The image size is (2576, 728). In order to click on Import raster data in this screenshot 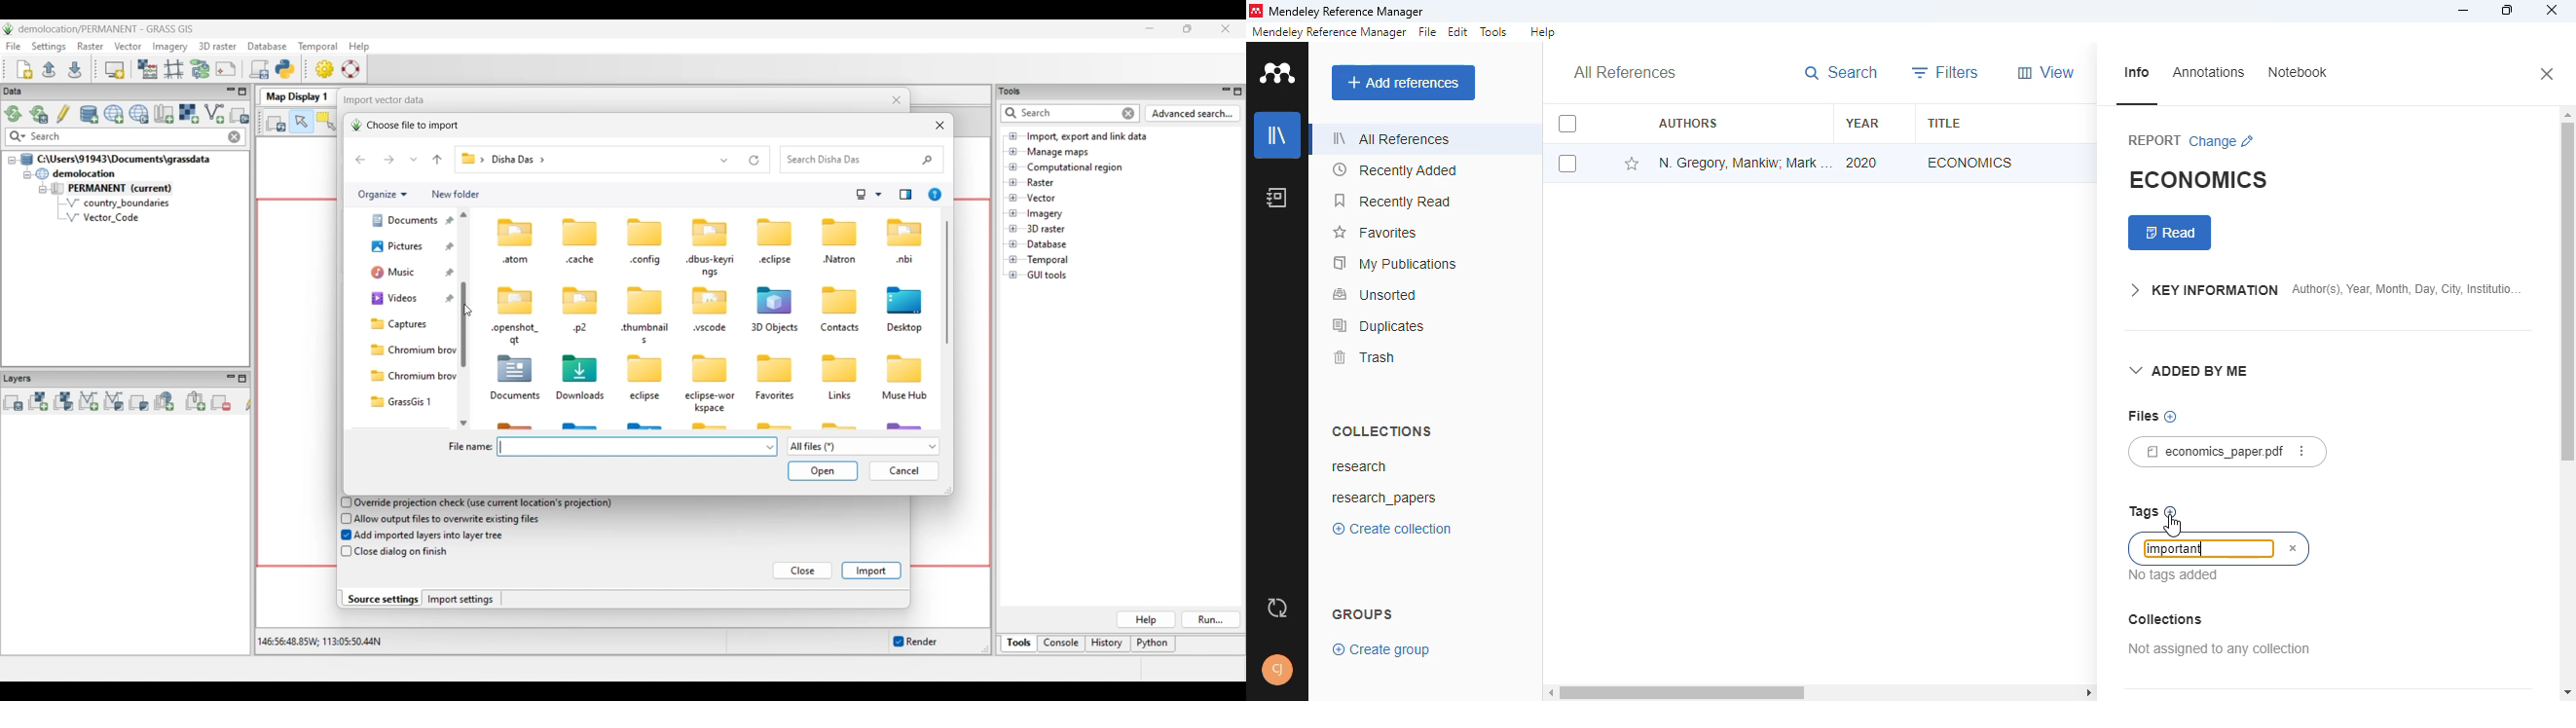, I will do `click(188, 114)`.